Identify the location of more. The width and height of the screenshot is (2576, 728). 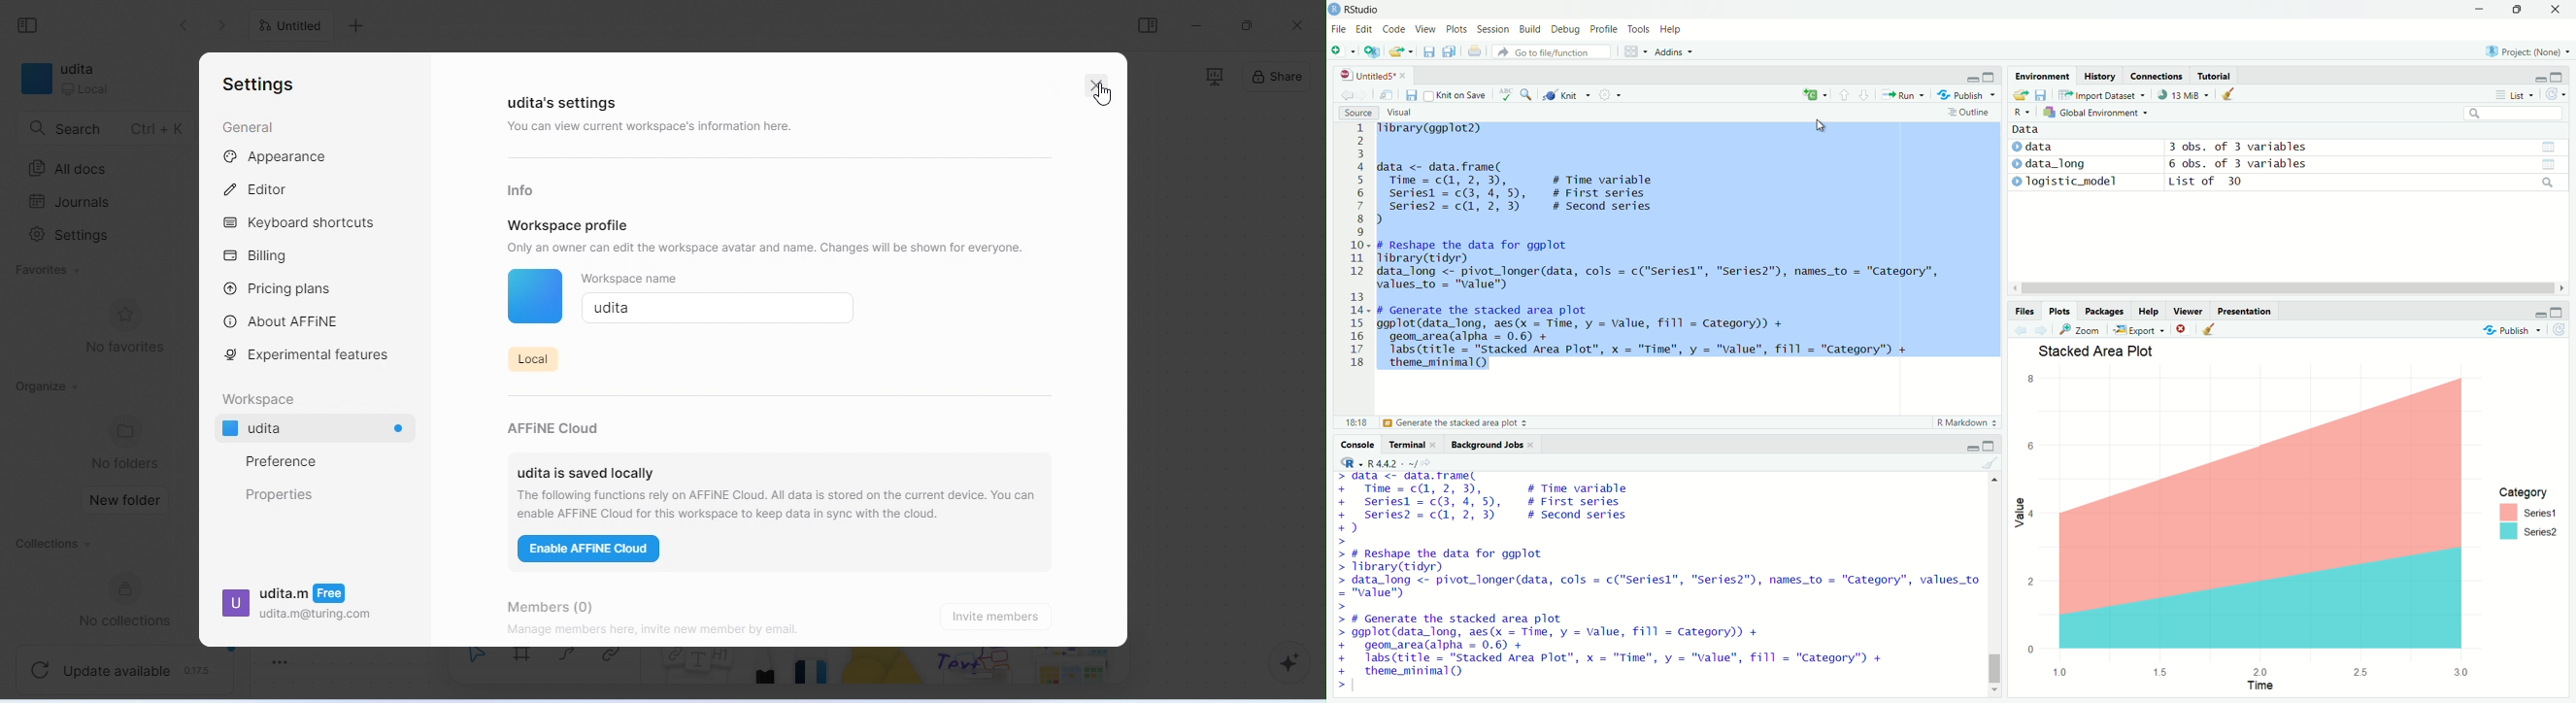
(2499, 97).